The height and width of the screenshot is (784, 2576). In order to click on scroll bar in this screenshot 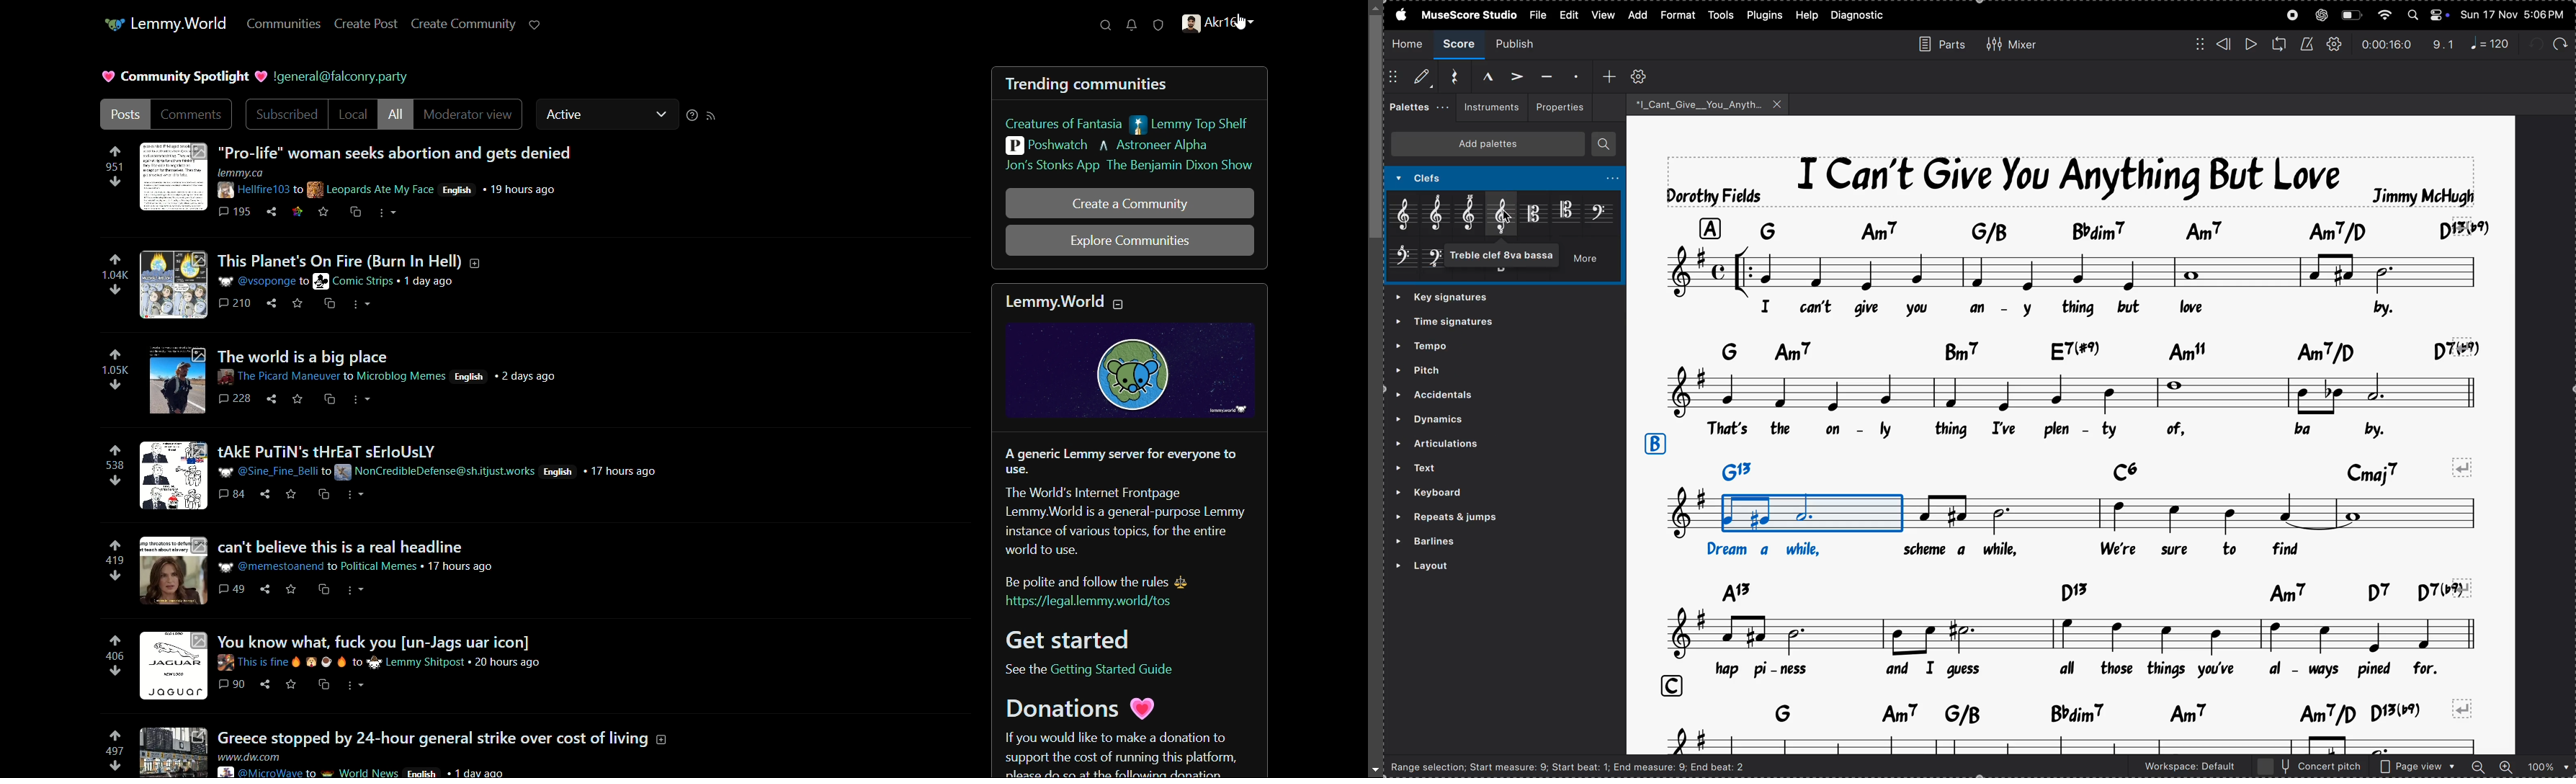, I will do `click(1376, 388)`.